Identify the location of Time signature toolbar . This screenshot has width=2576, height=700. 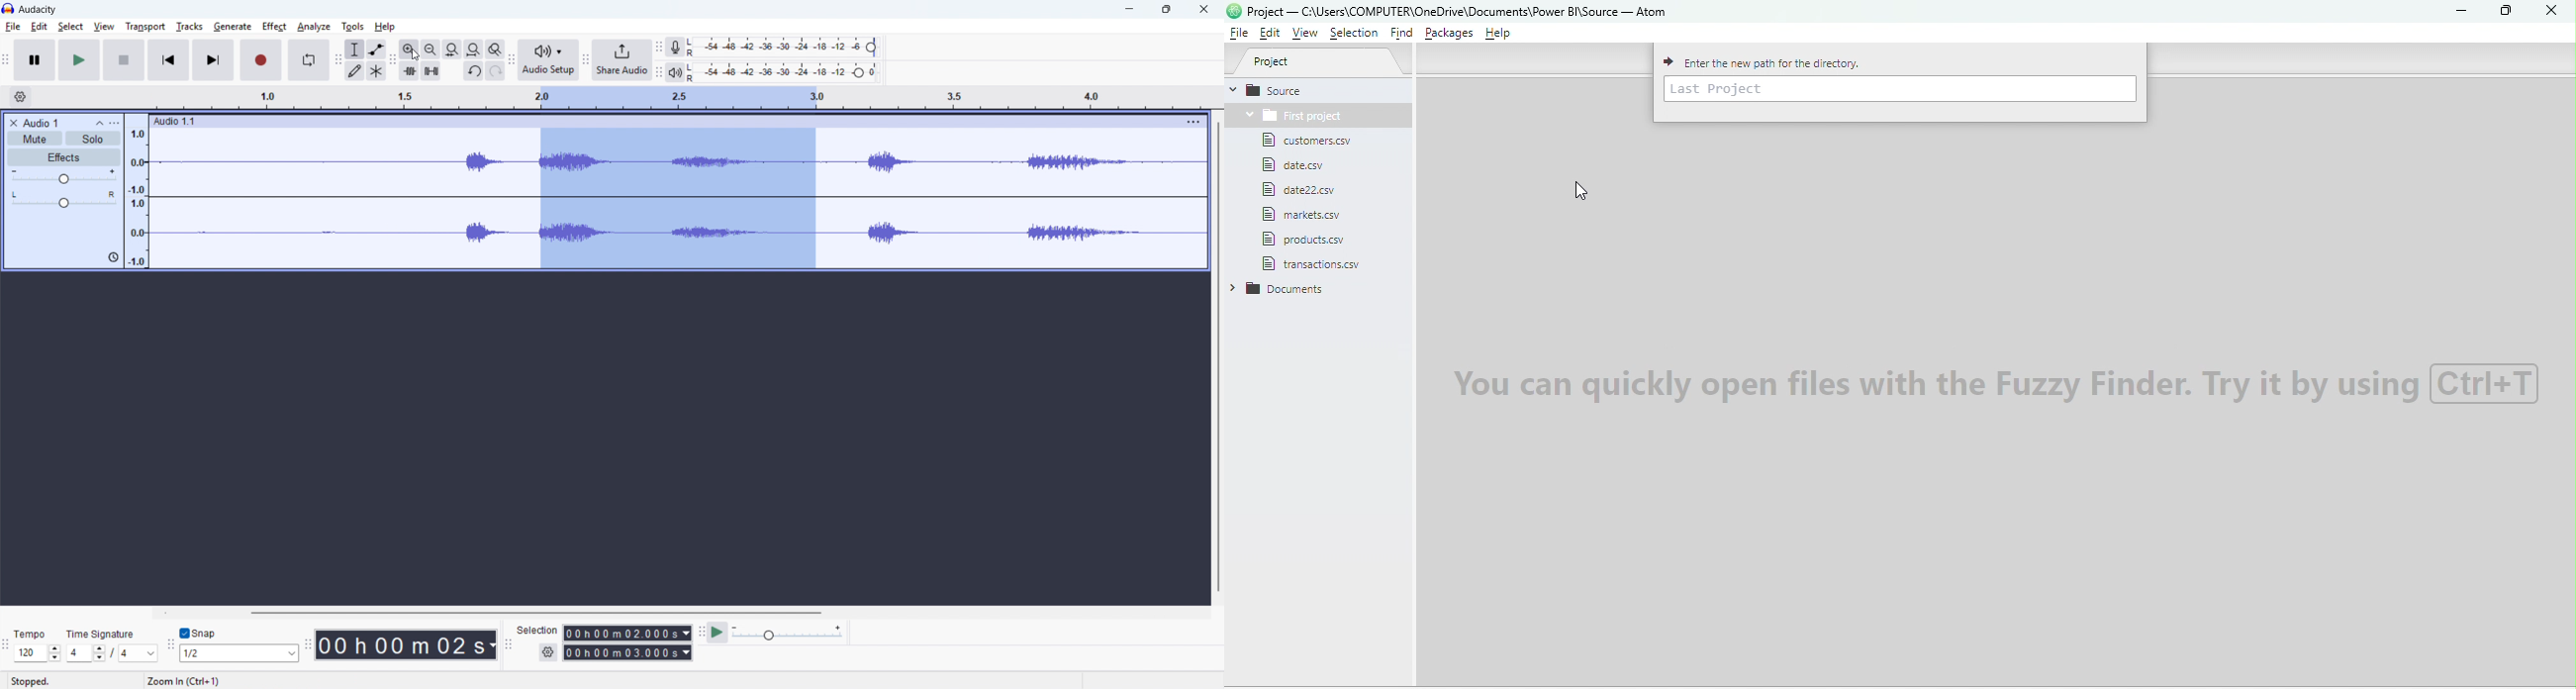
(6, 644).